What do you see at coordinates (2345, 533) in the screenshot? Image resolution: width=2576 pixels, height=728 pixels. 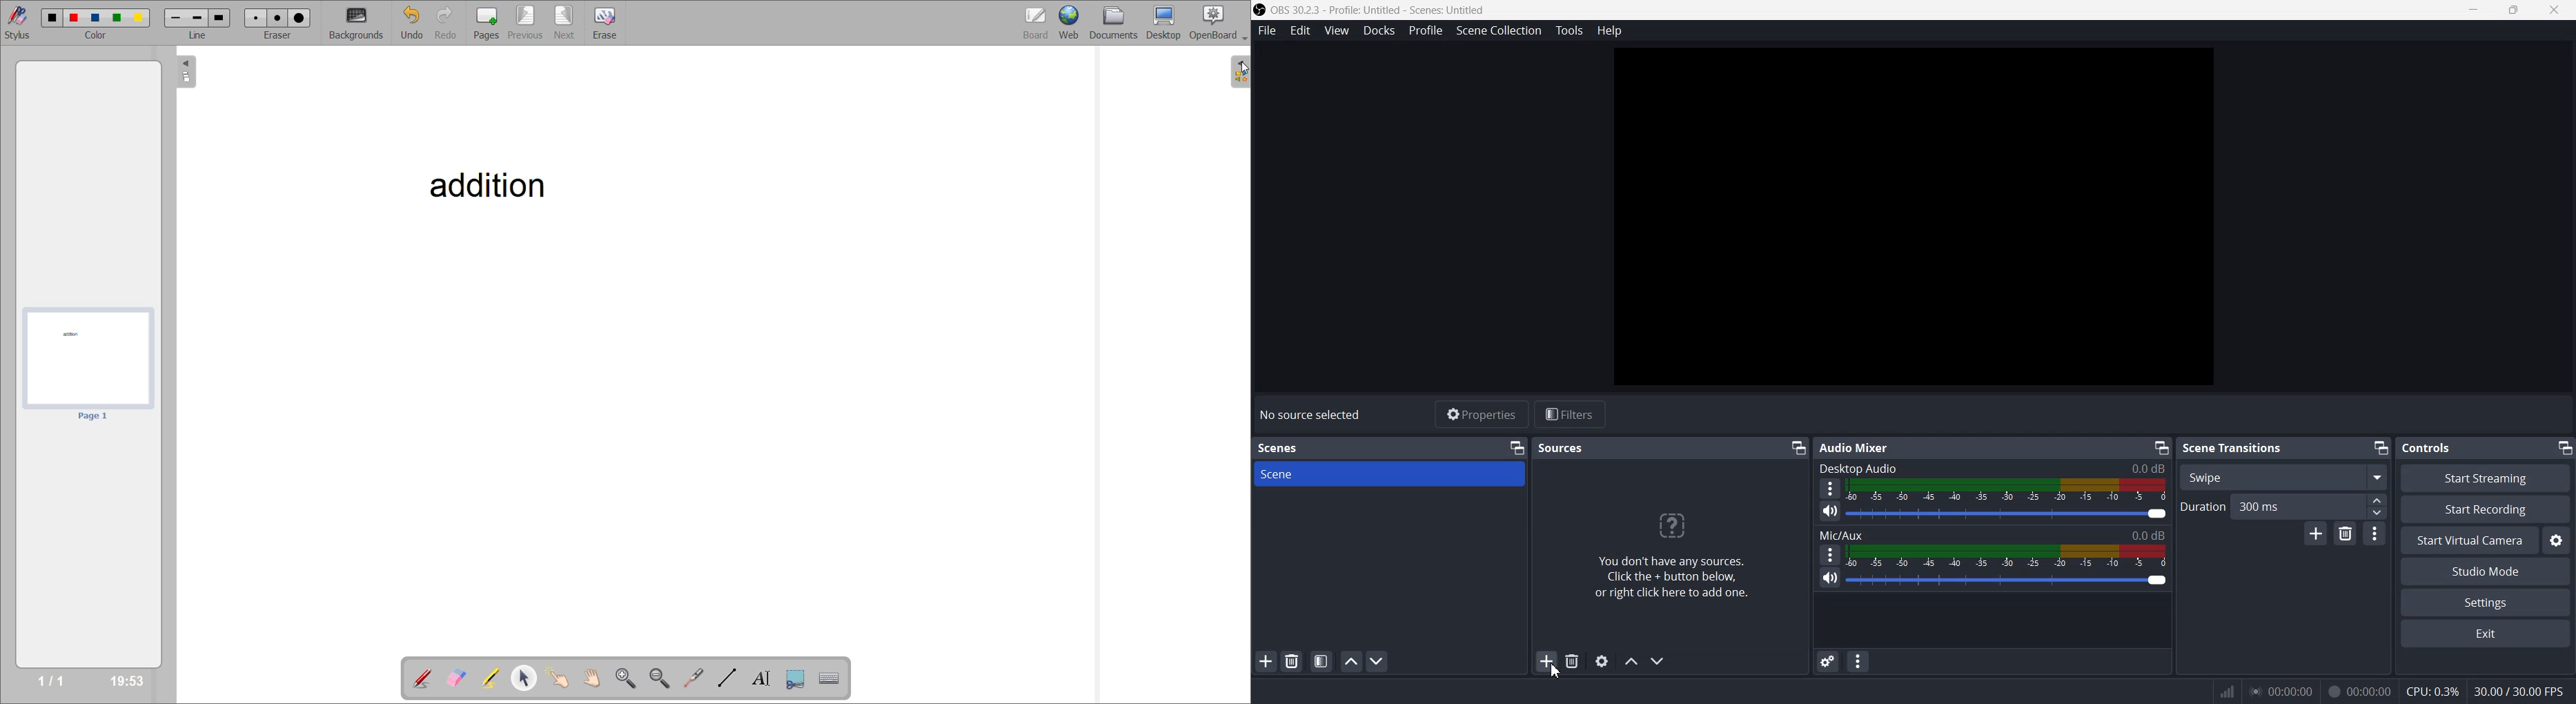 I see `Remove configuration transition` at bounding box center [2345, 533].